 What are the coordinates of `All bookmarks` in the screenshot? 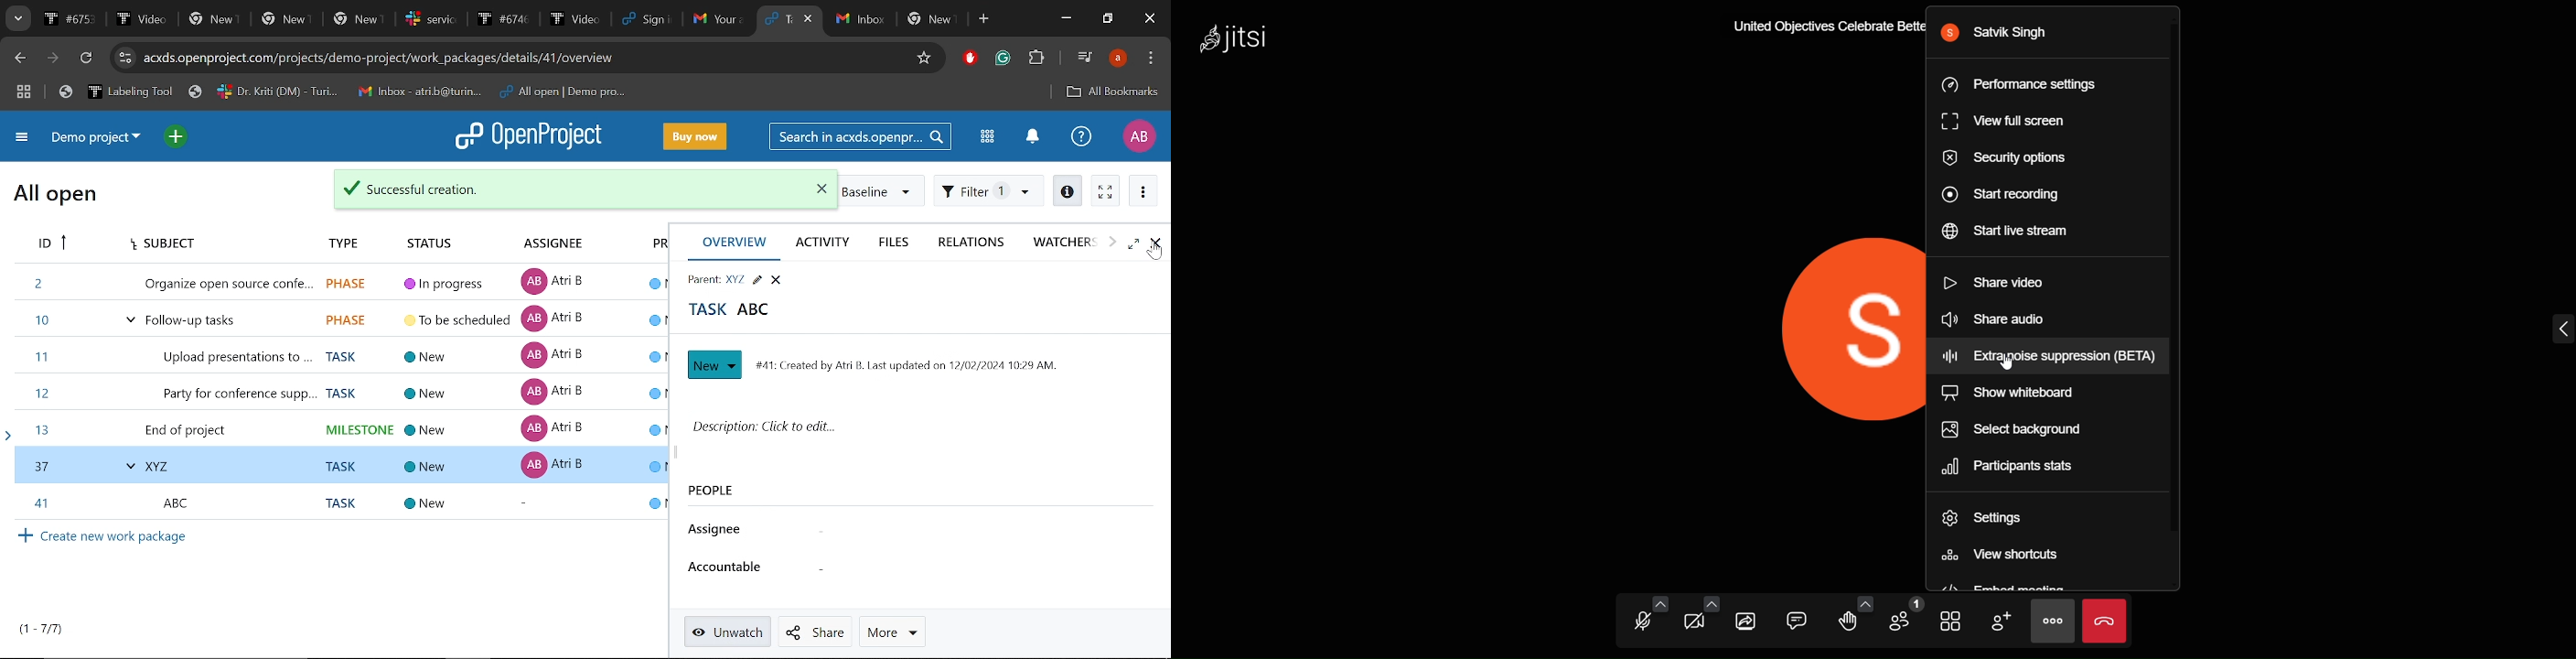 It's located at (1112, 93).